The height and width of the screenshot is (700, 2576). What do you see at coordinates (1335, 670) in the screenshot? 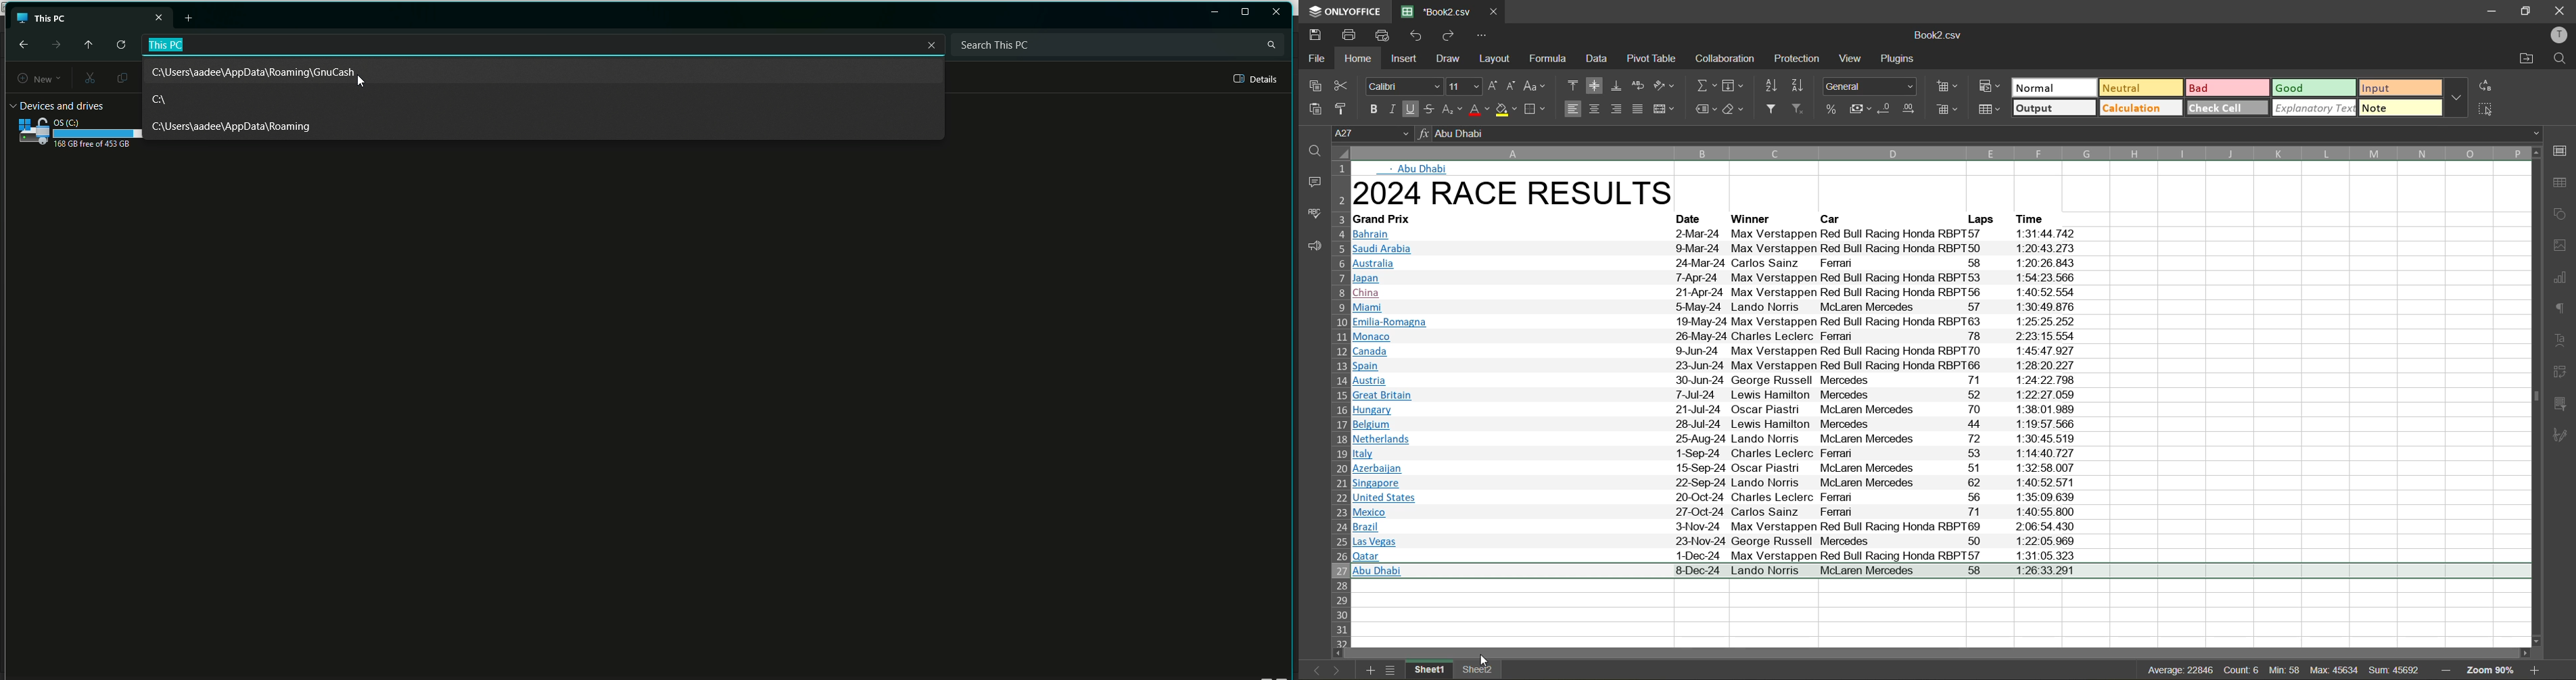
I see `next` at bounding box center [1335, 670].